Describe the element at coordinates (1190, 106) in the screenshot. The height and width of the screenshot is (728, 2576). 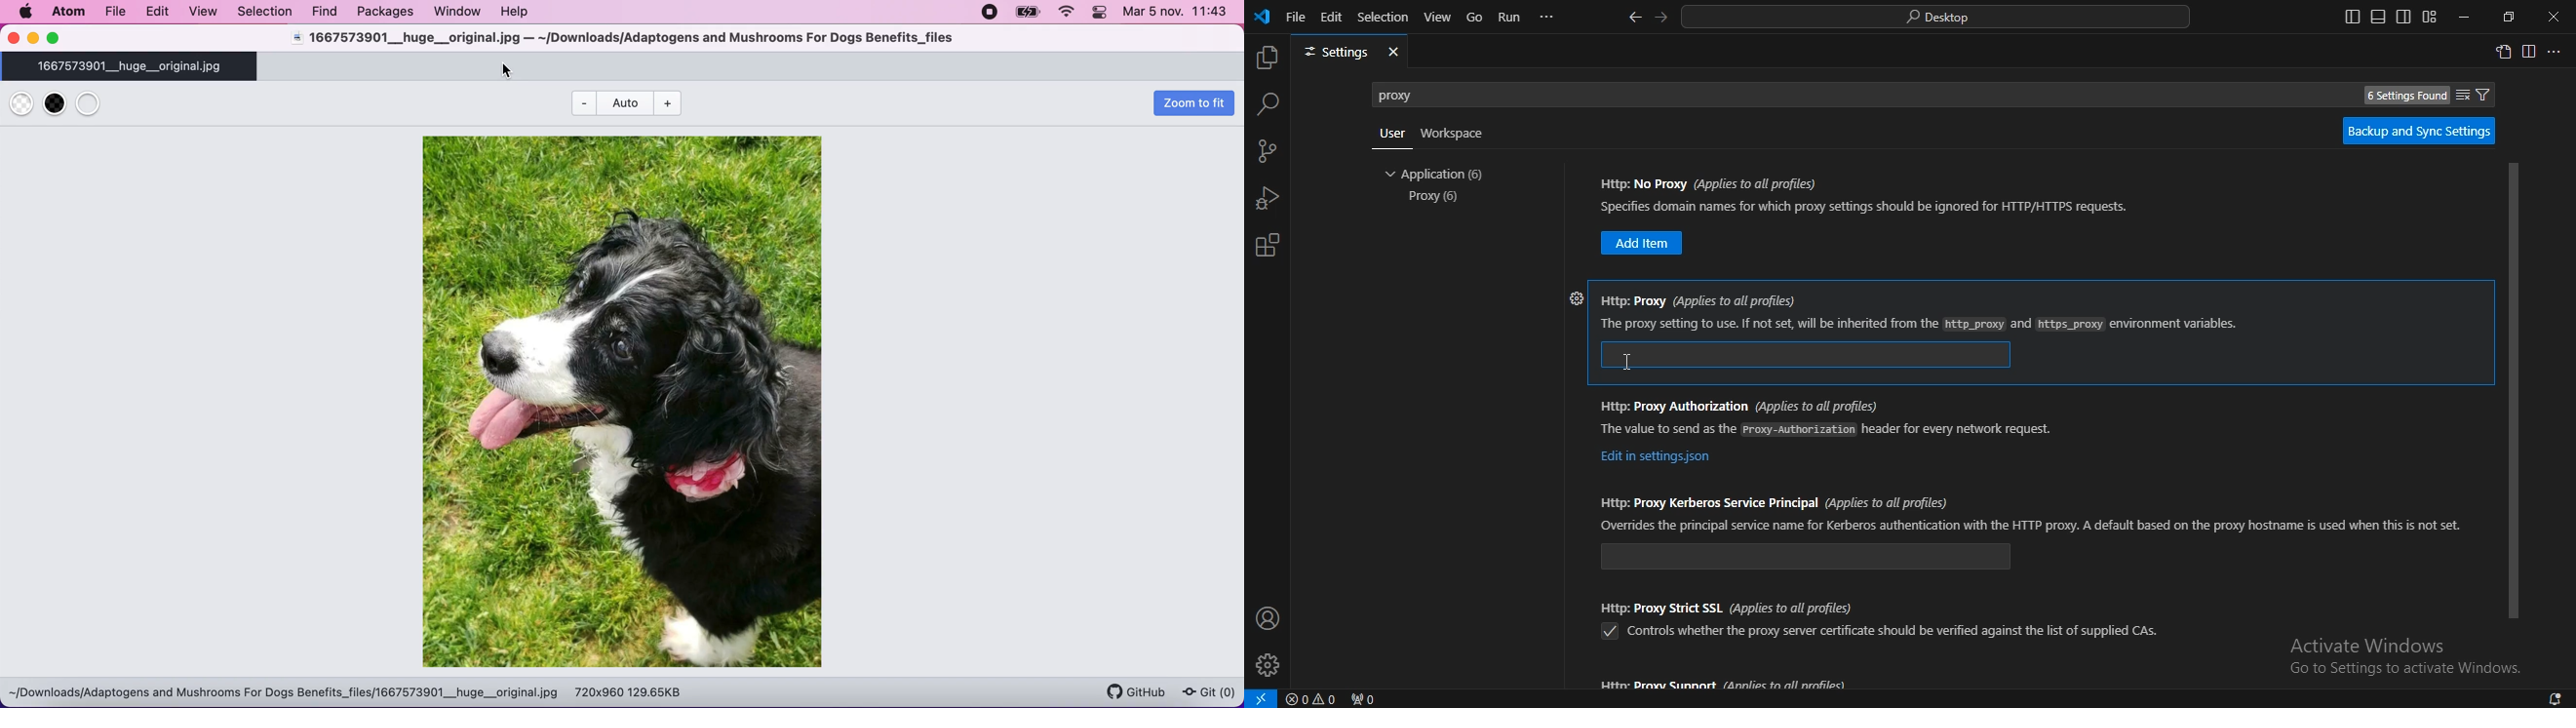
I see `zoom to fit` at that location.